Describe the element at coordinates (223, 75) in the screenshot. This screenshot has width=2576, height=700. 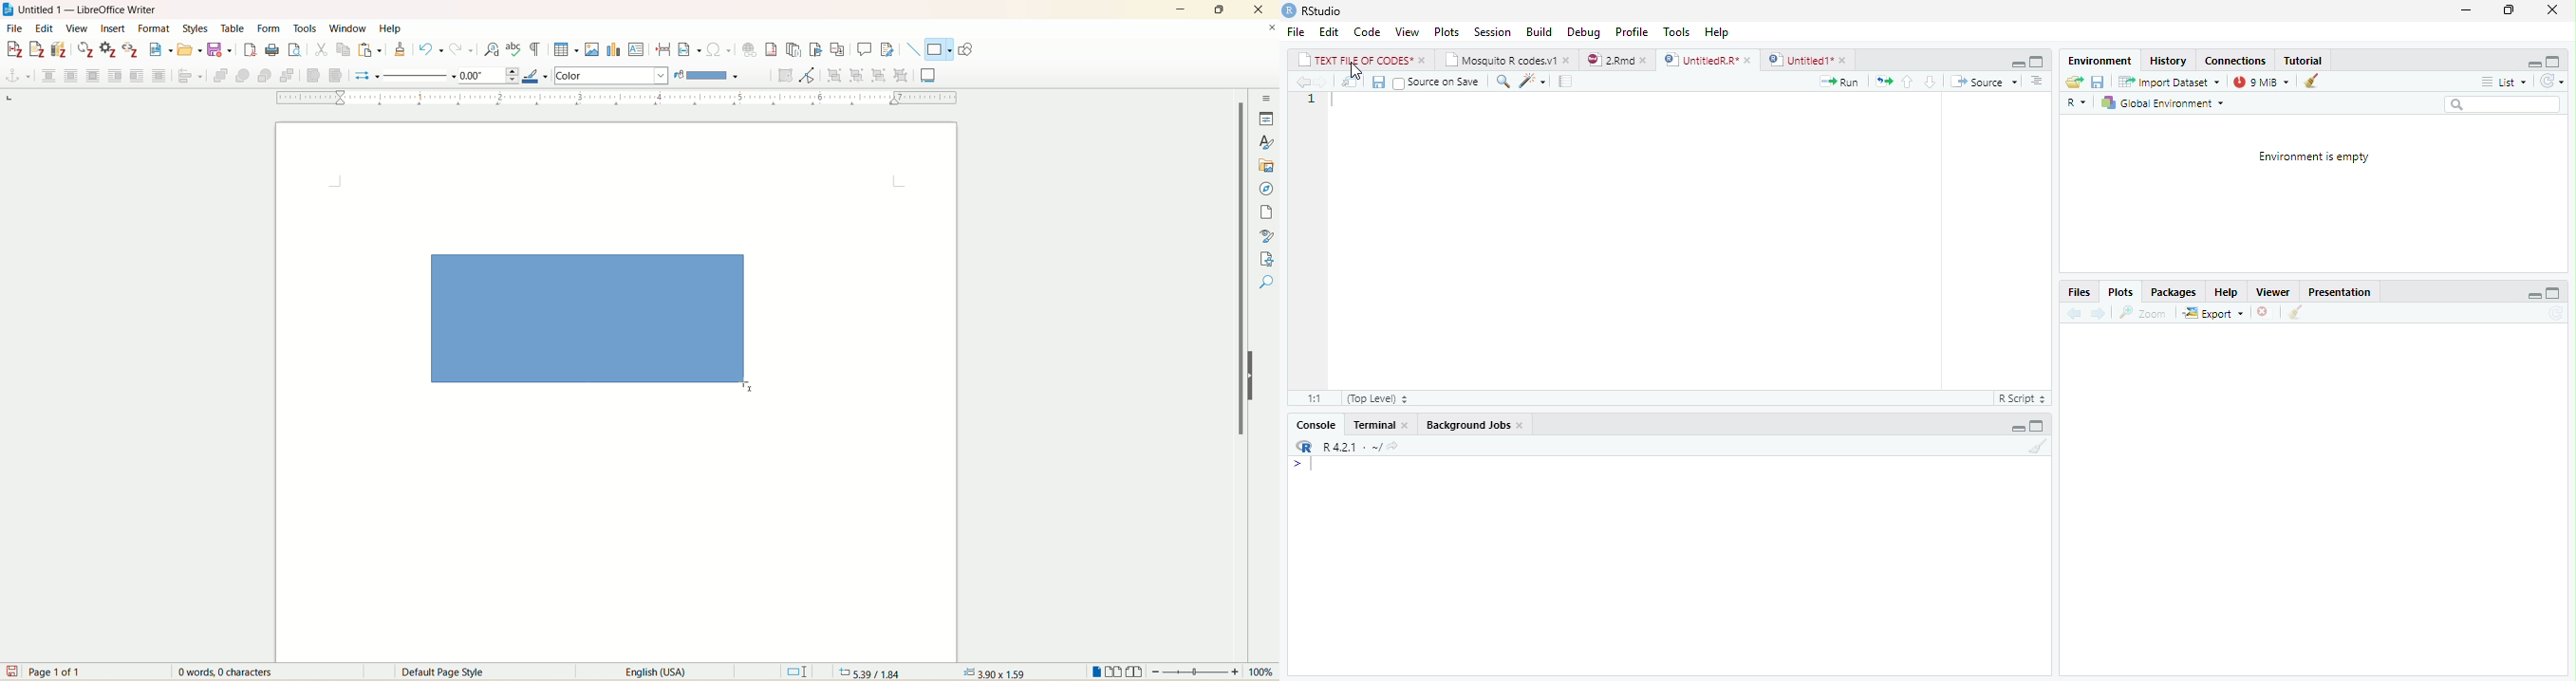
I see `bring to front` at that location.